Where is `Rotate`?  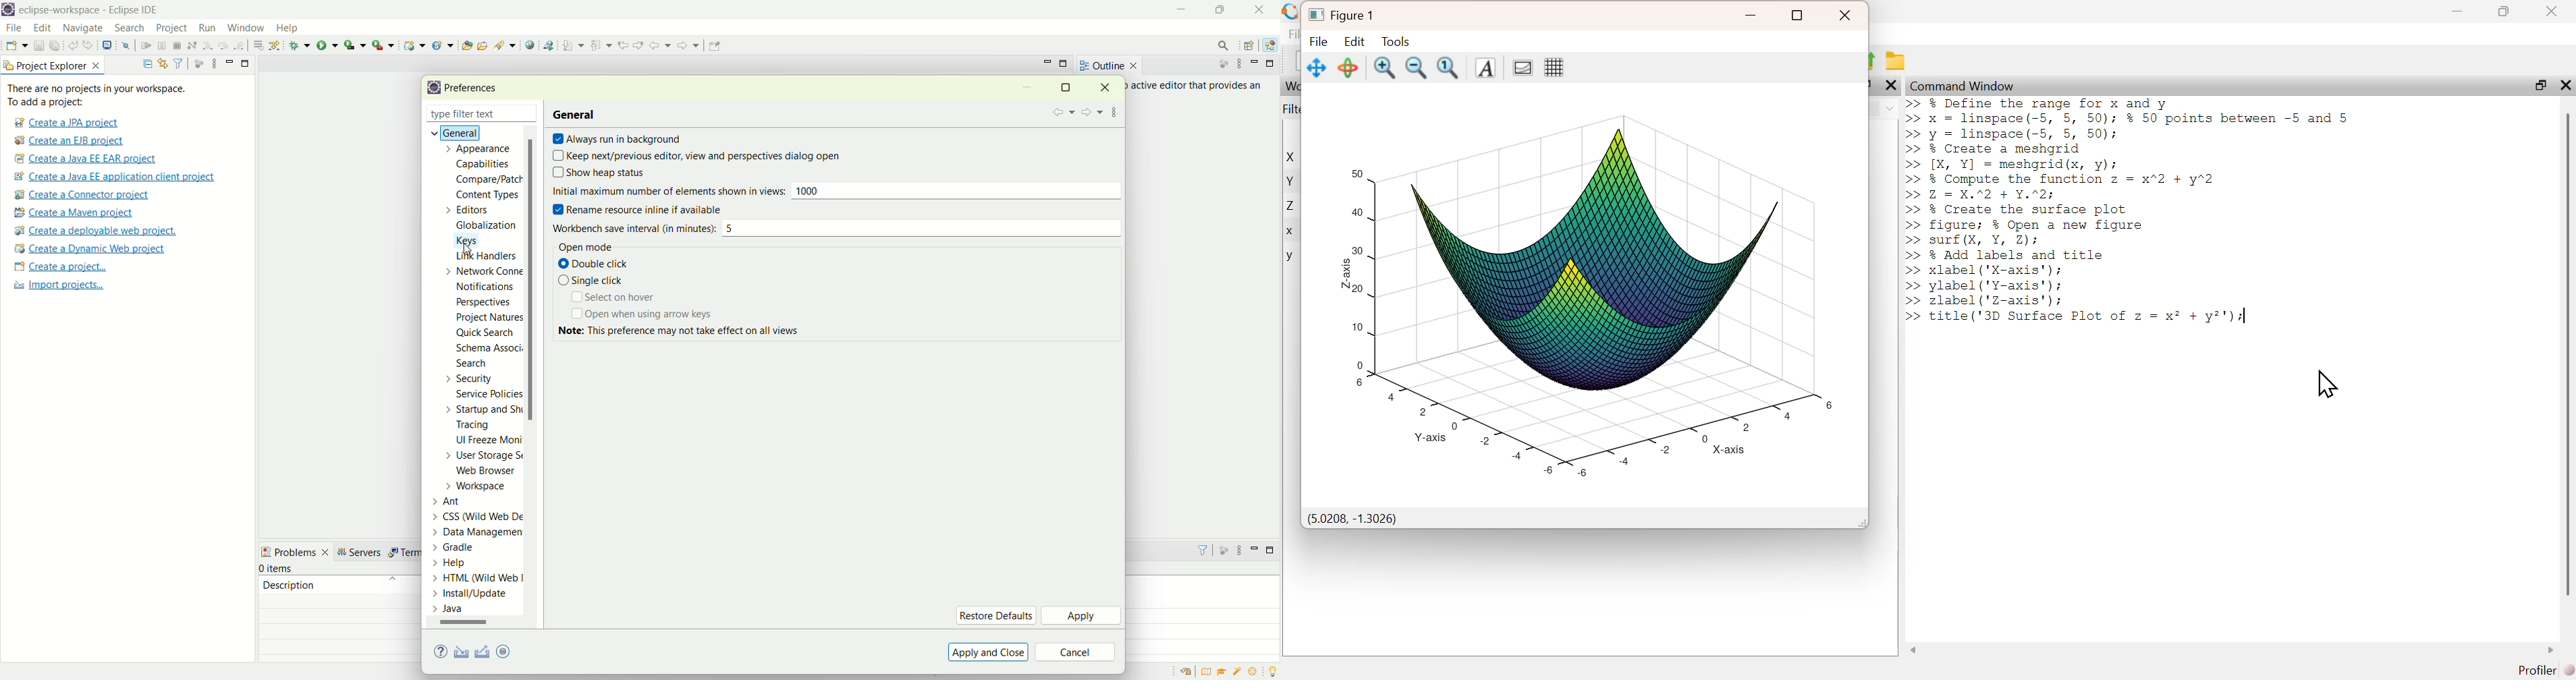 Rotate is located at coordinates (1349, 67).